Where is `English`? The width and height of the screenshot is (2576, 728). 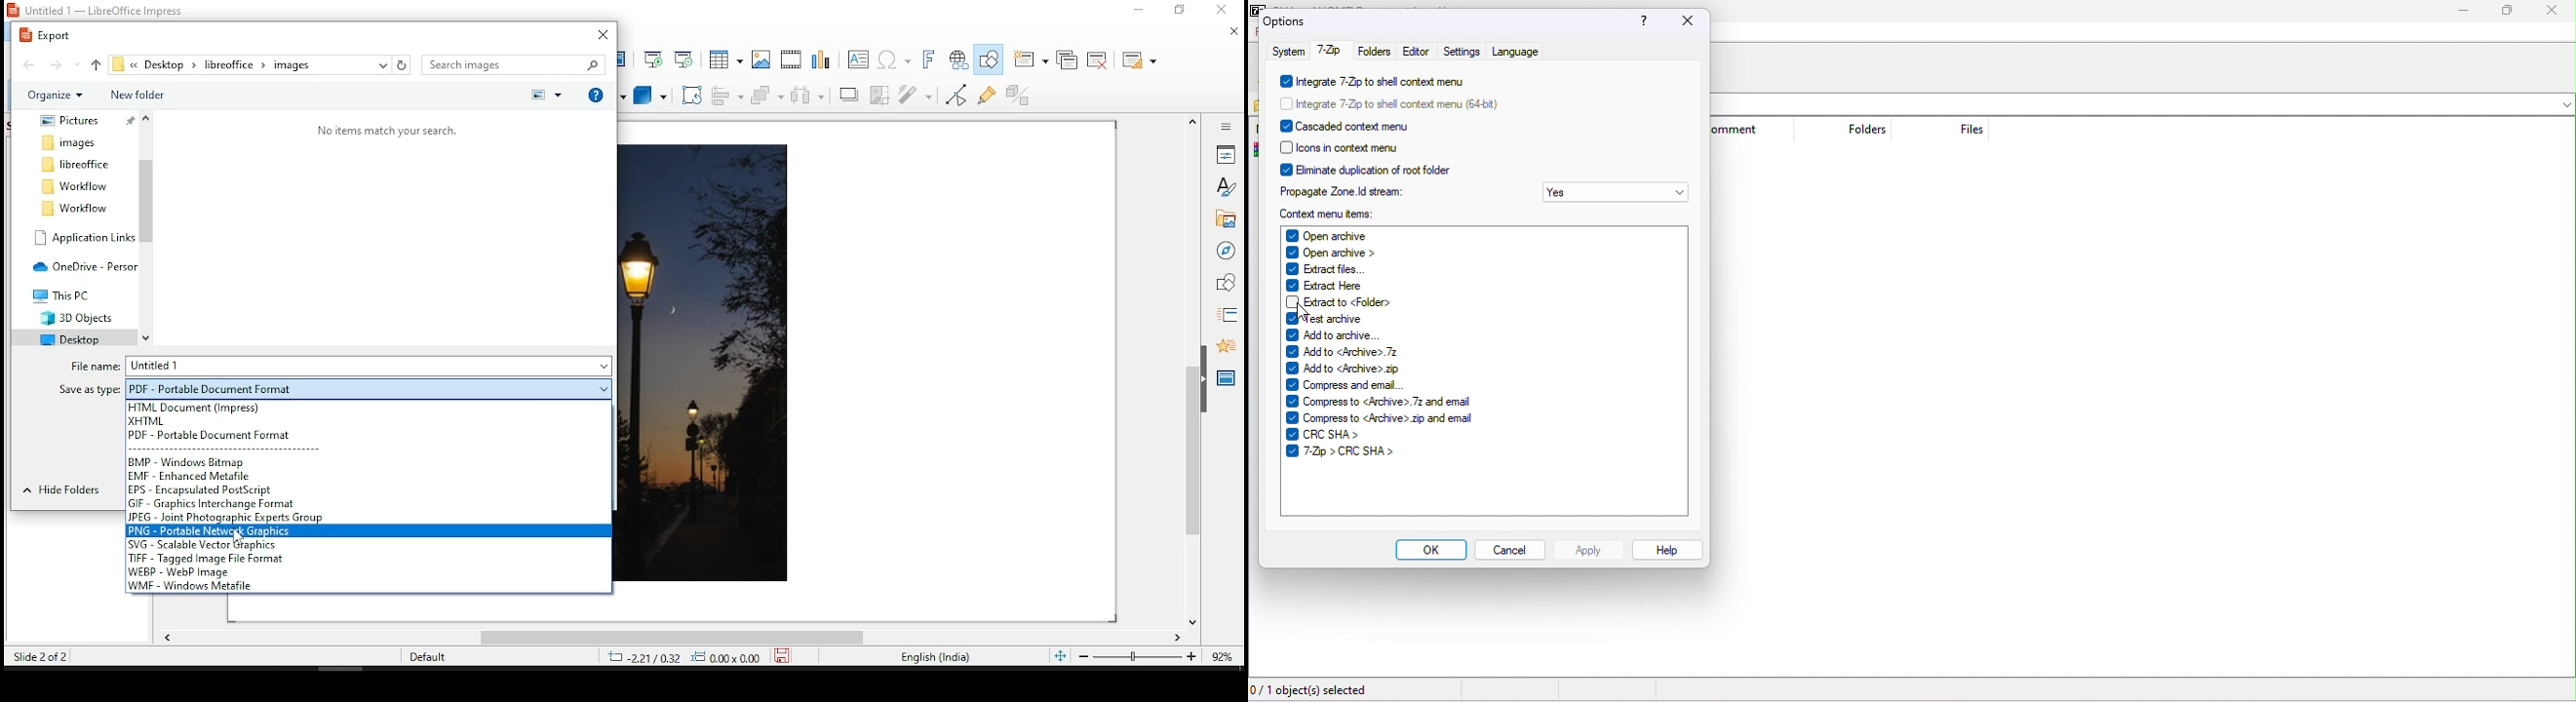 English is located at coordinates (934, 659).